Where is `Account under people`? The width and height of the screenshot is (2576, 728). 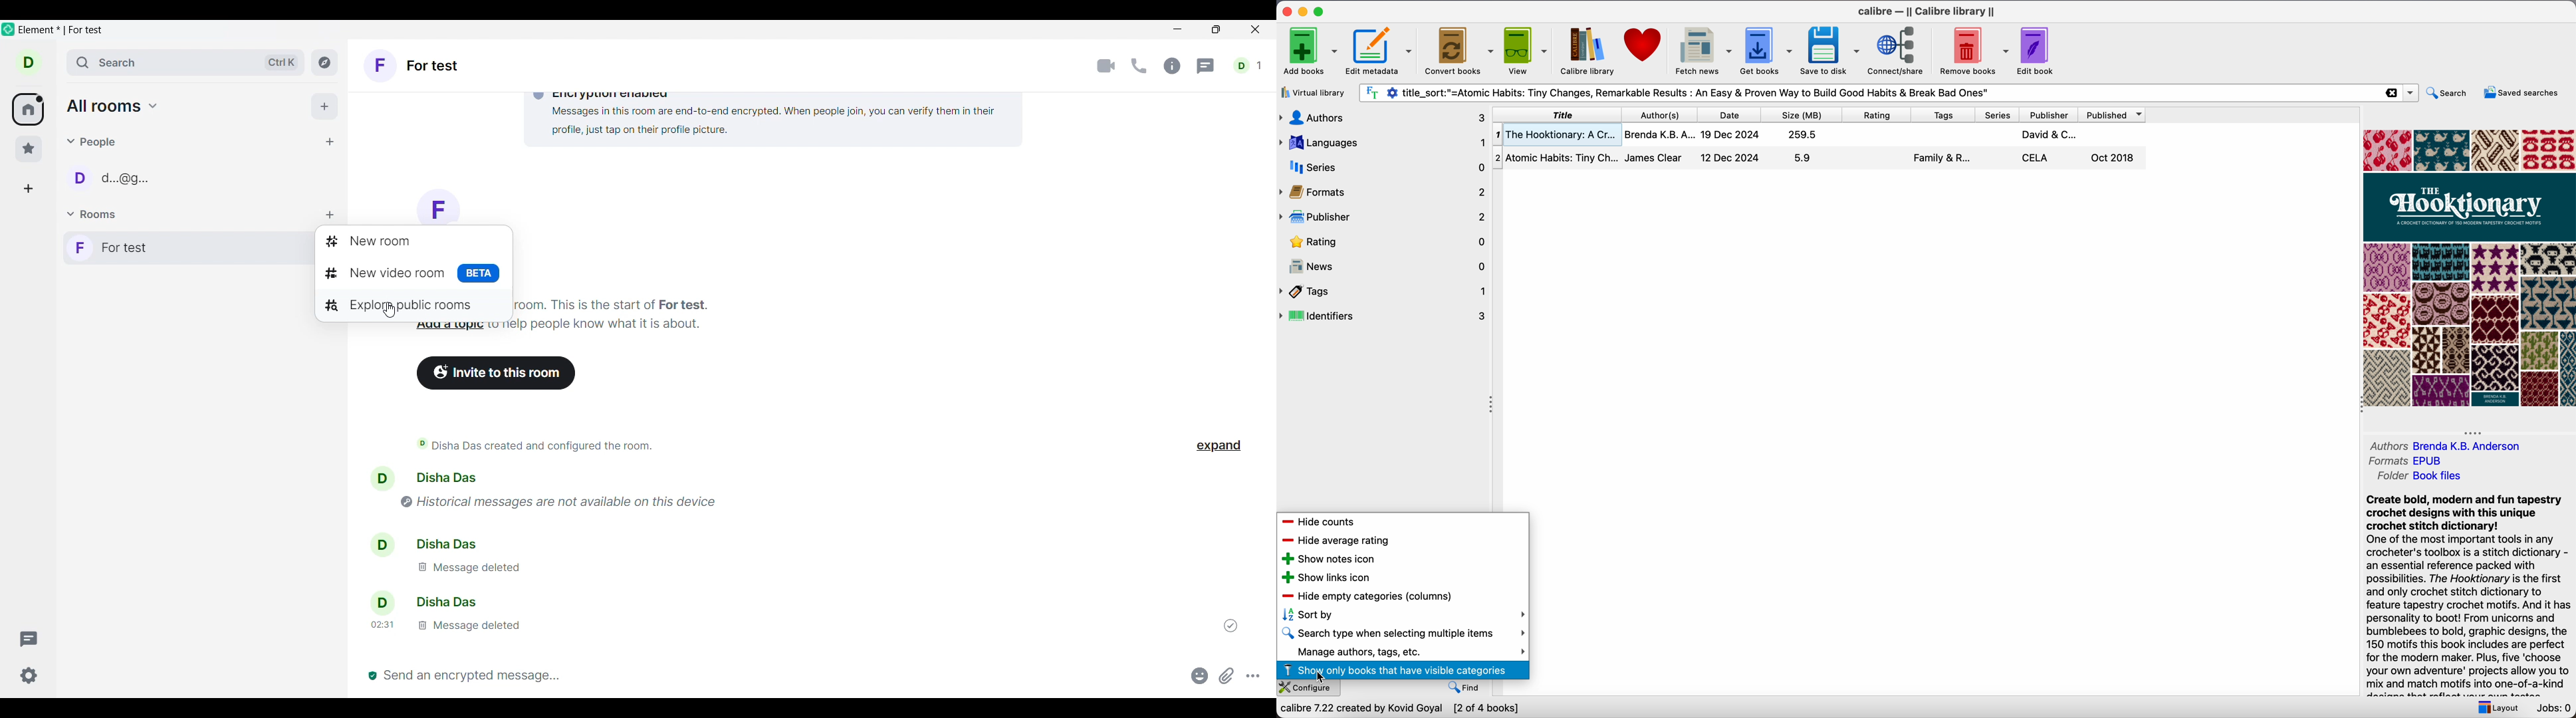
Account under people is located at coordinates (114, 178).